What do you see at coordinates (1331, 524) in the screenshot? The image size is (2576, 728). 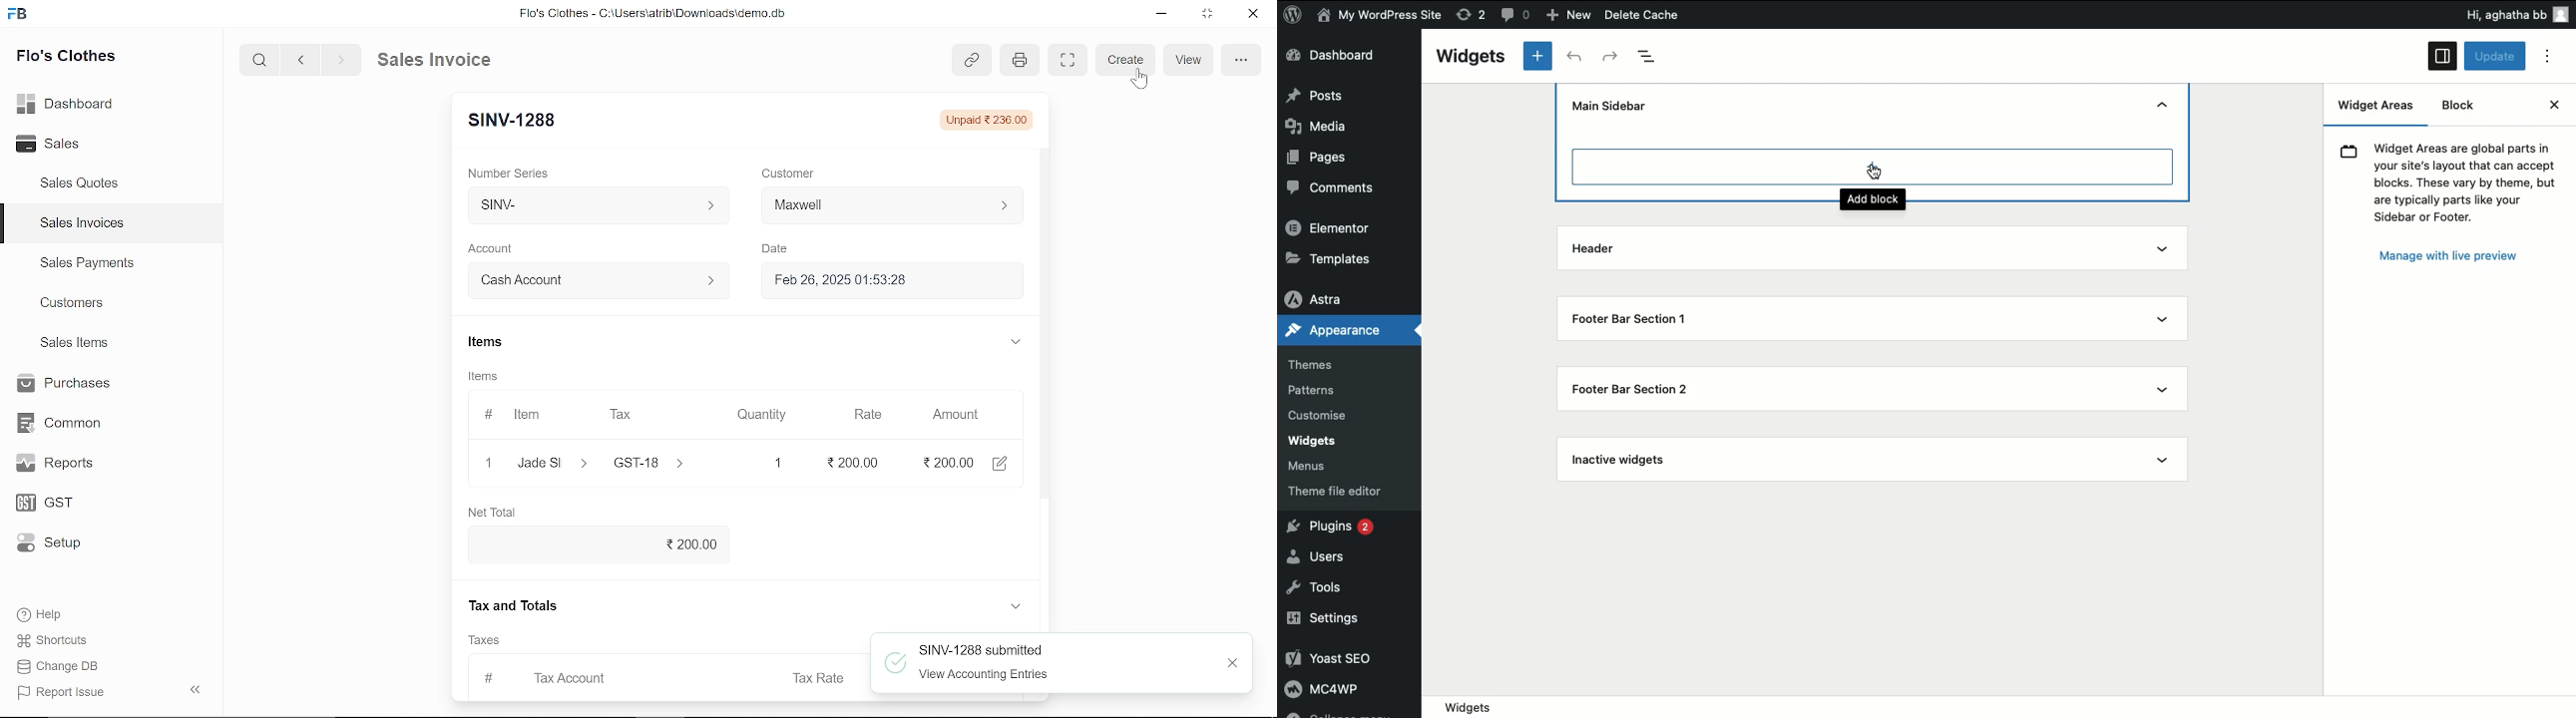 I see `Plugins 2` at bounding box center [1331, 524].